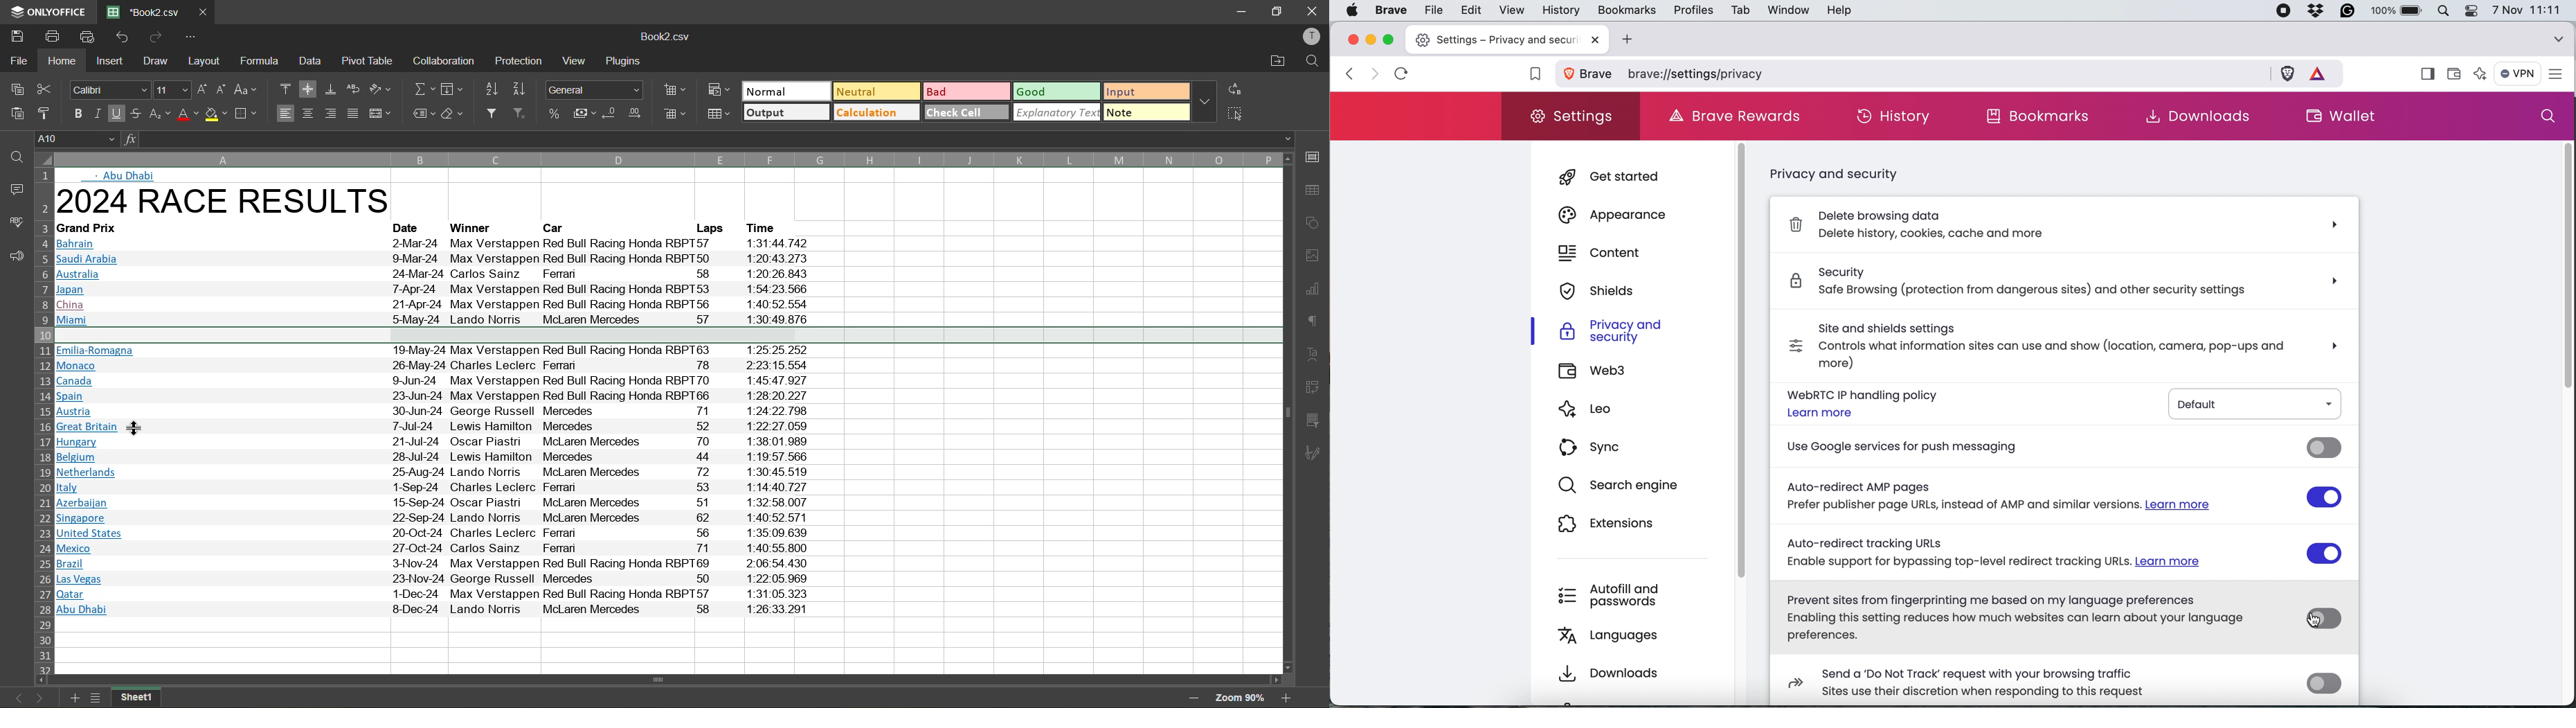 Image resolution: width=2576 pixels, height=728 pixels. I want to click on normal, so click(786, 91).